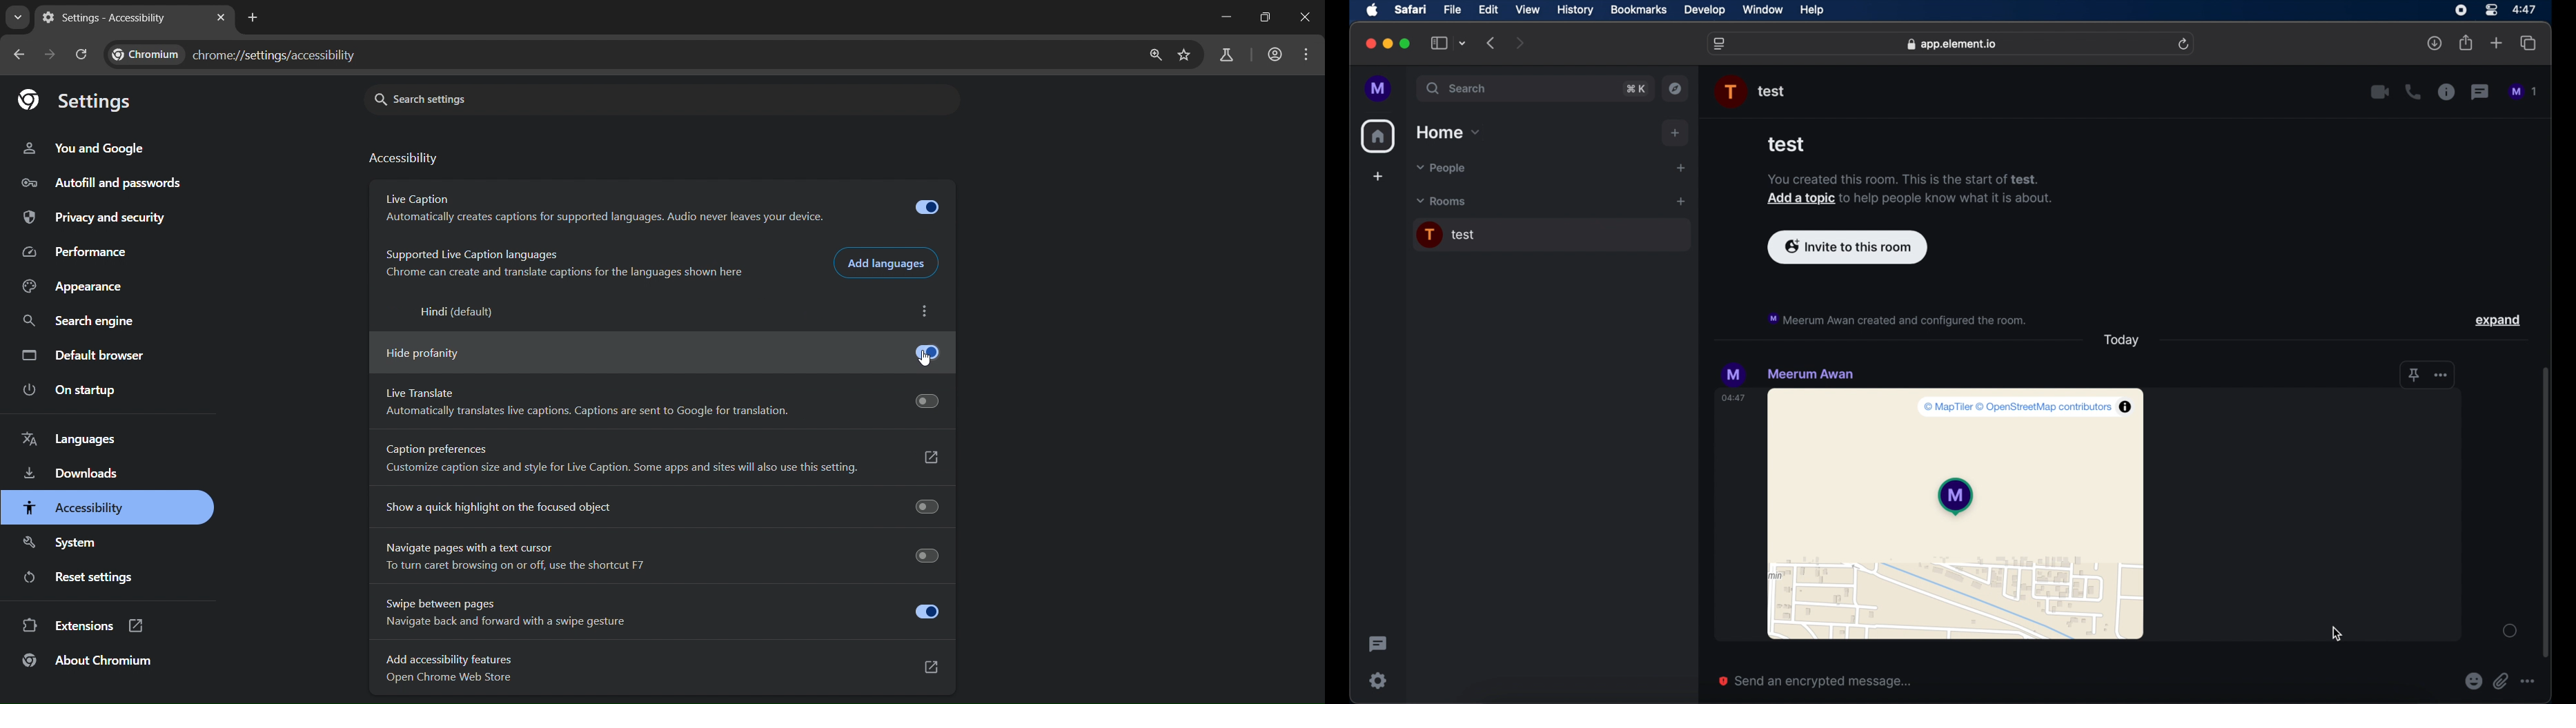 The image size is (2576, 728). Describe the element at coordinates (1735, 399) in the screenshot. I see `time` at that location.